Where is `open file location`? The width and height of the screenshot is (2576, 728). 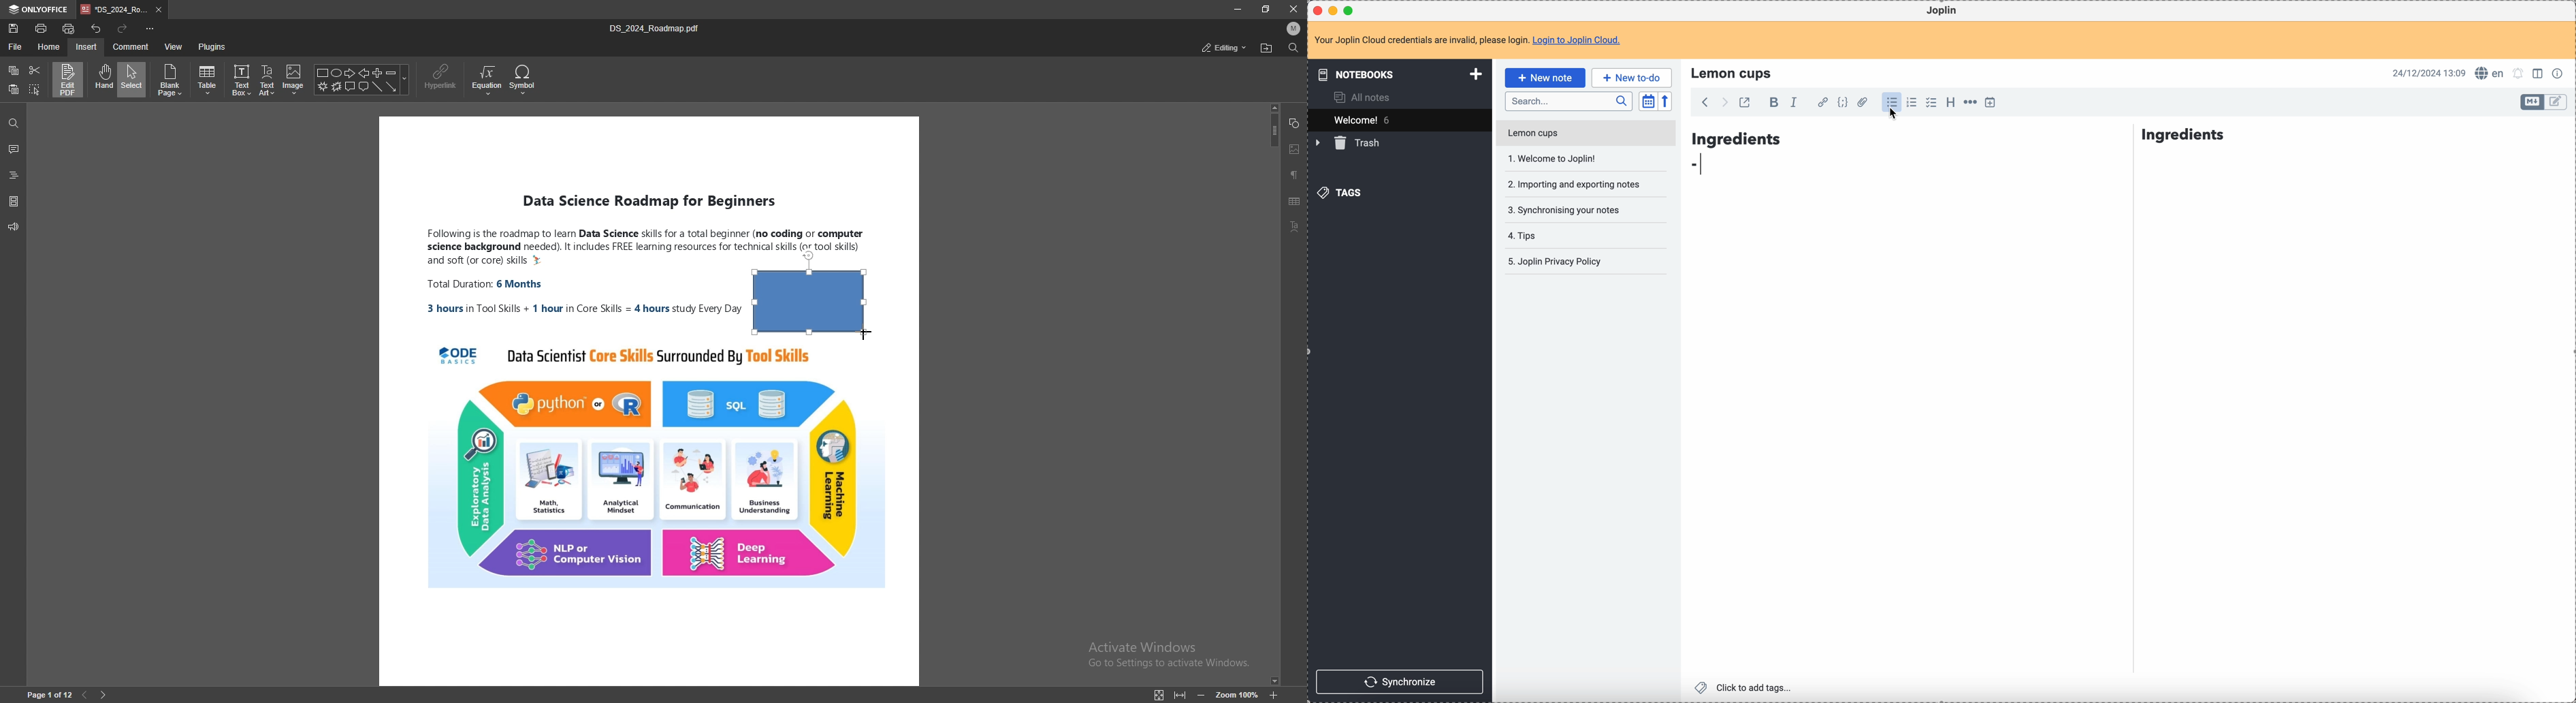 open file location is located at coordinates (1266, 48).